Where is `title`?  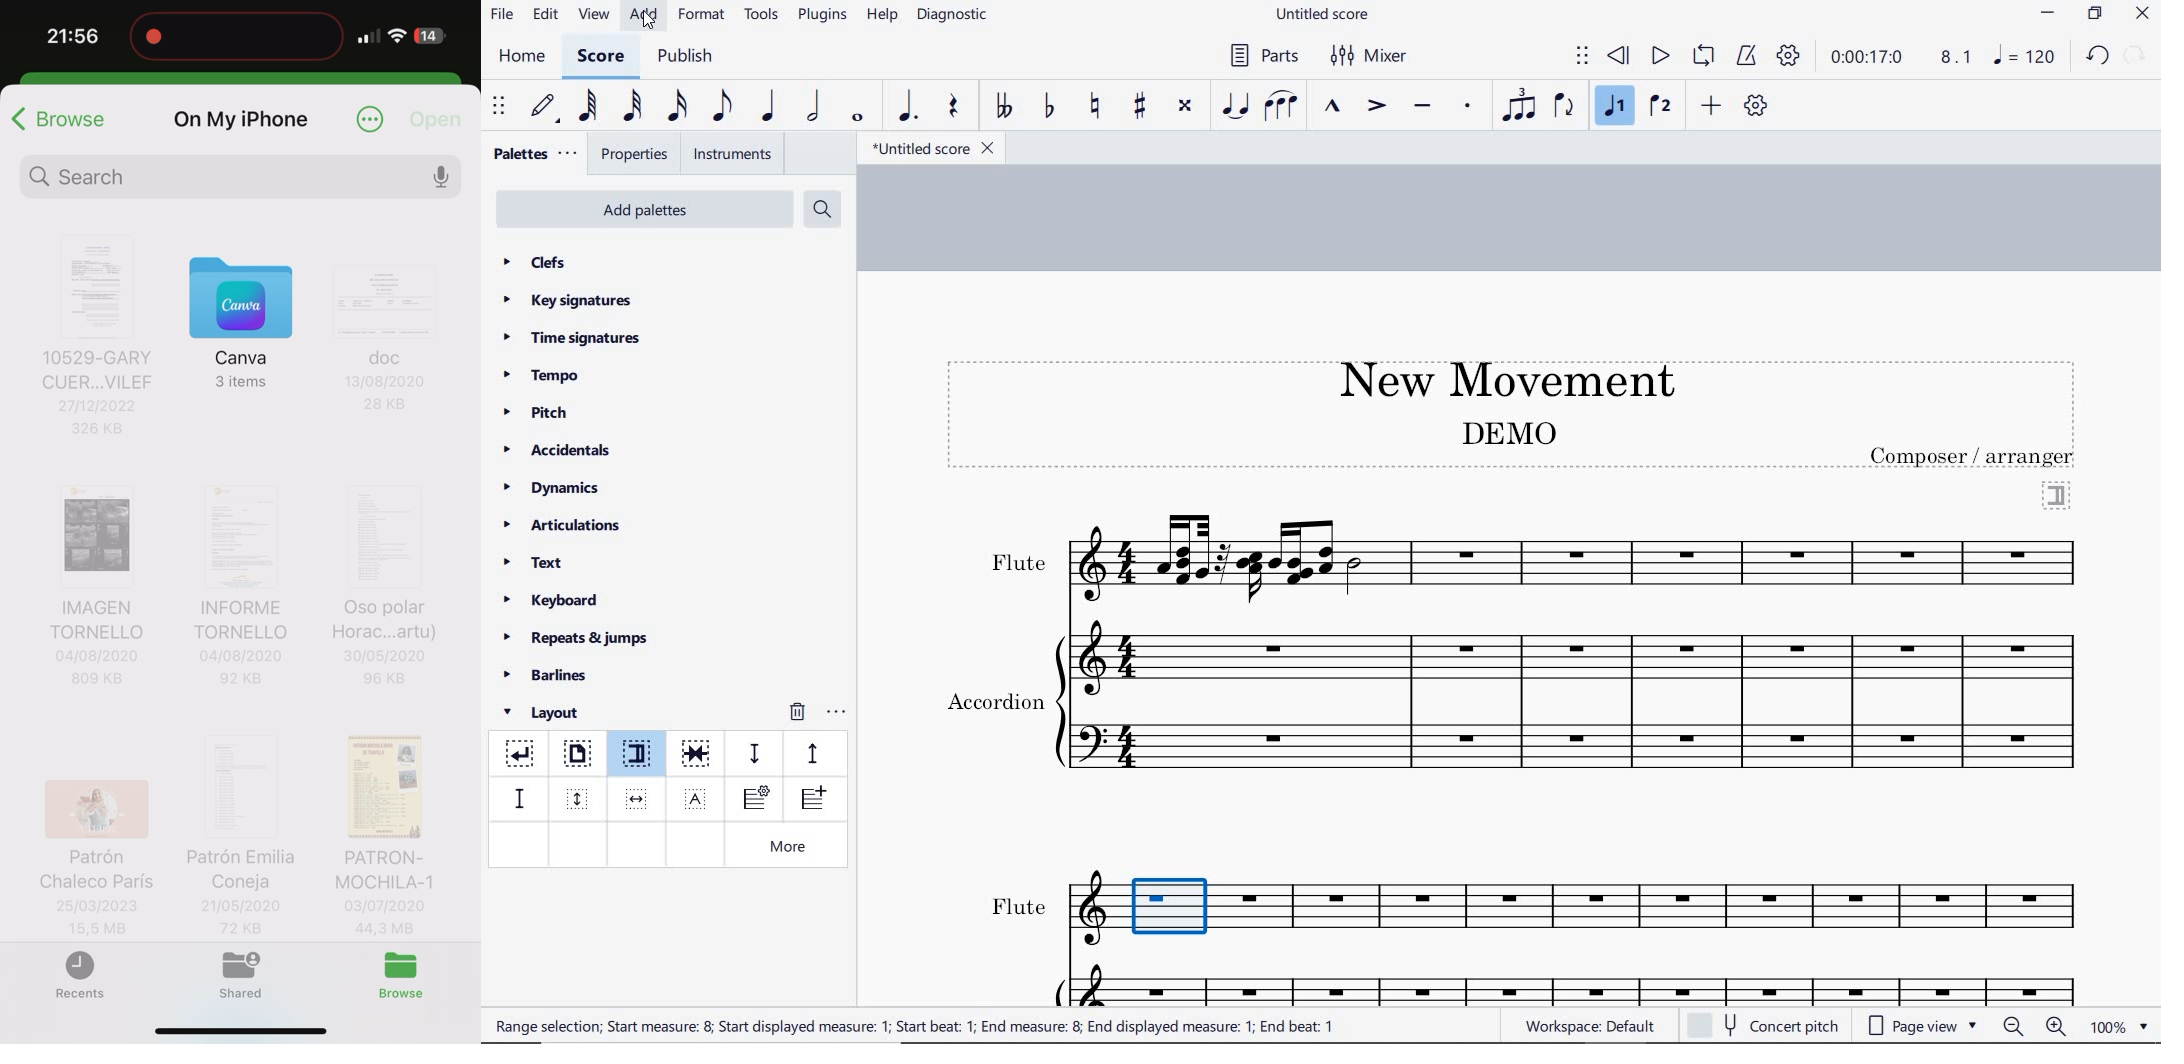
title is located at coordinates (1497, 377).